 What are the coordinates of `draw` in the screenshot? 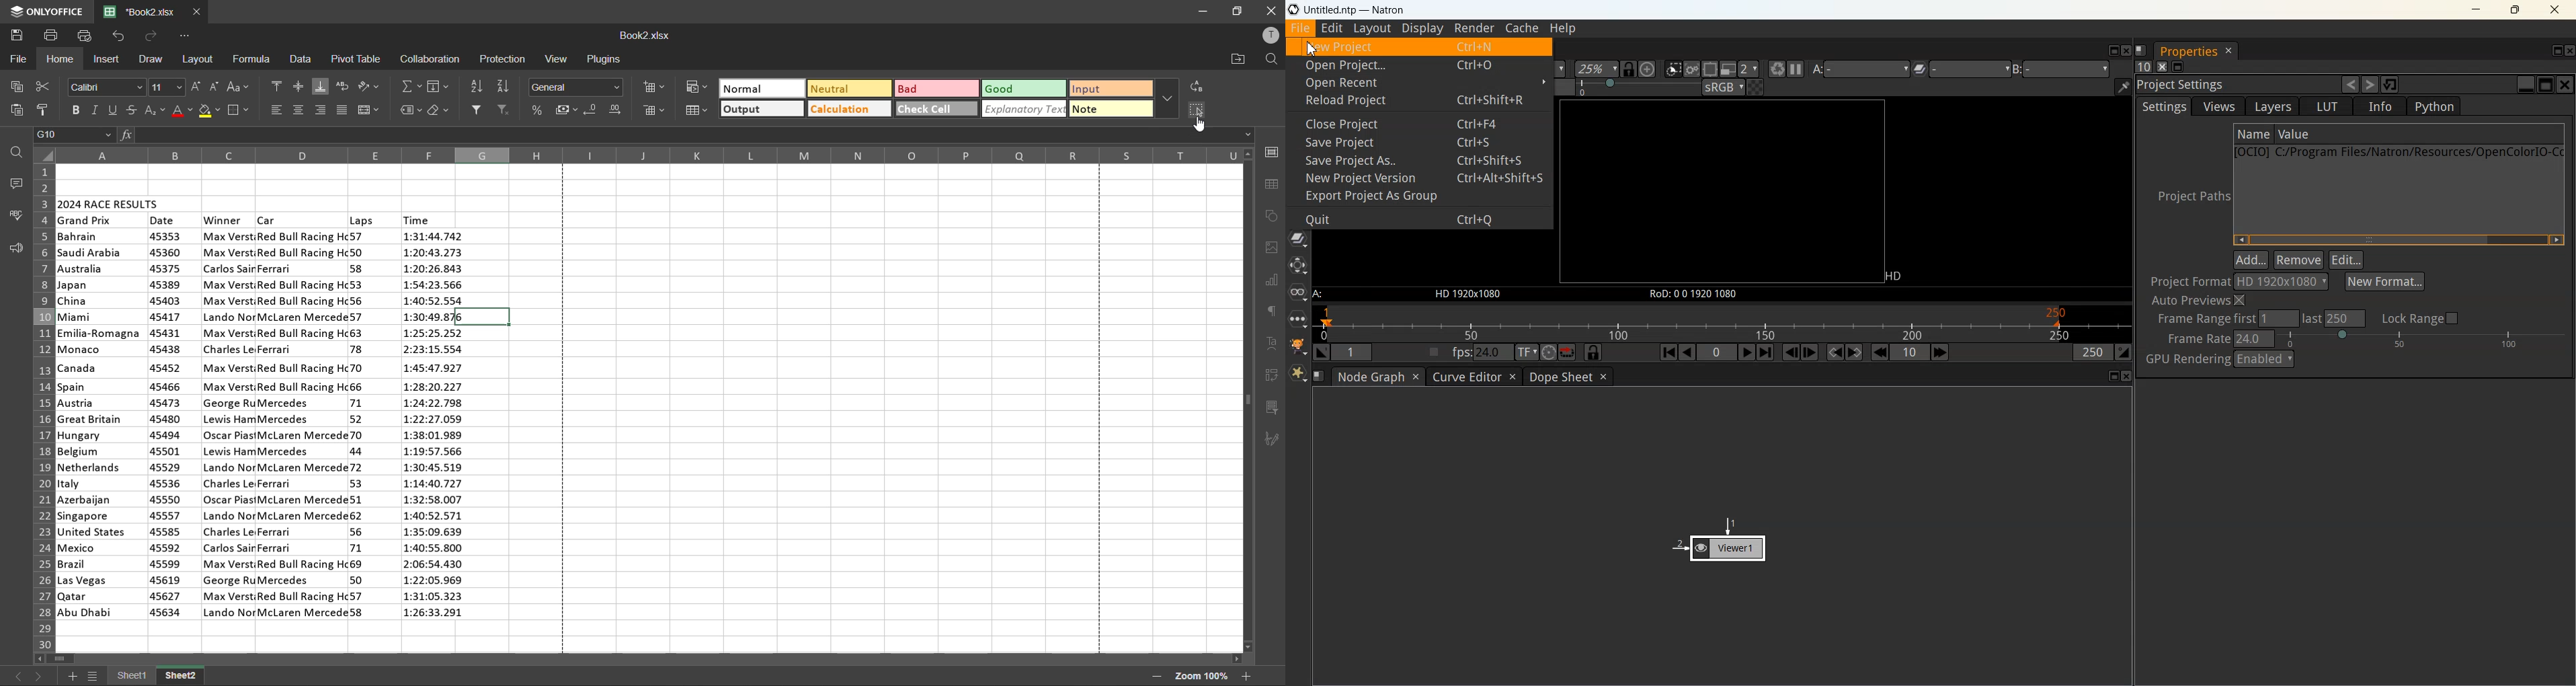 It's located at (151, 61).